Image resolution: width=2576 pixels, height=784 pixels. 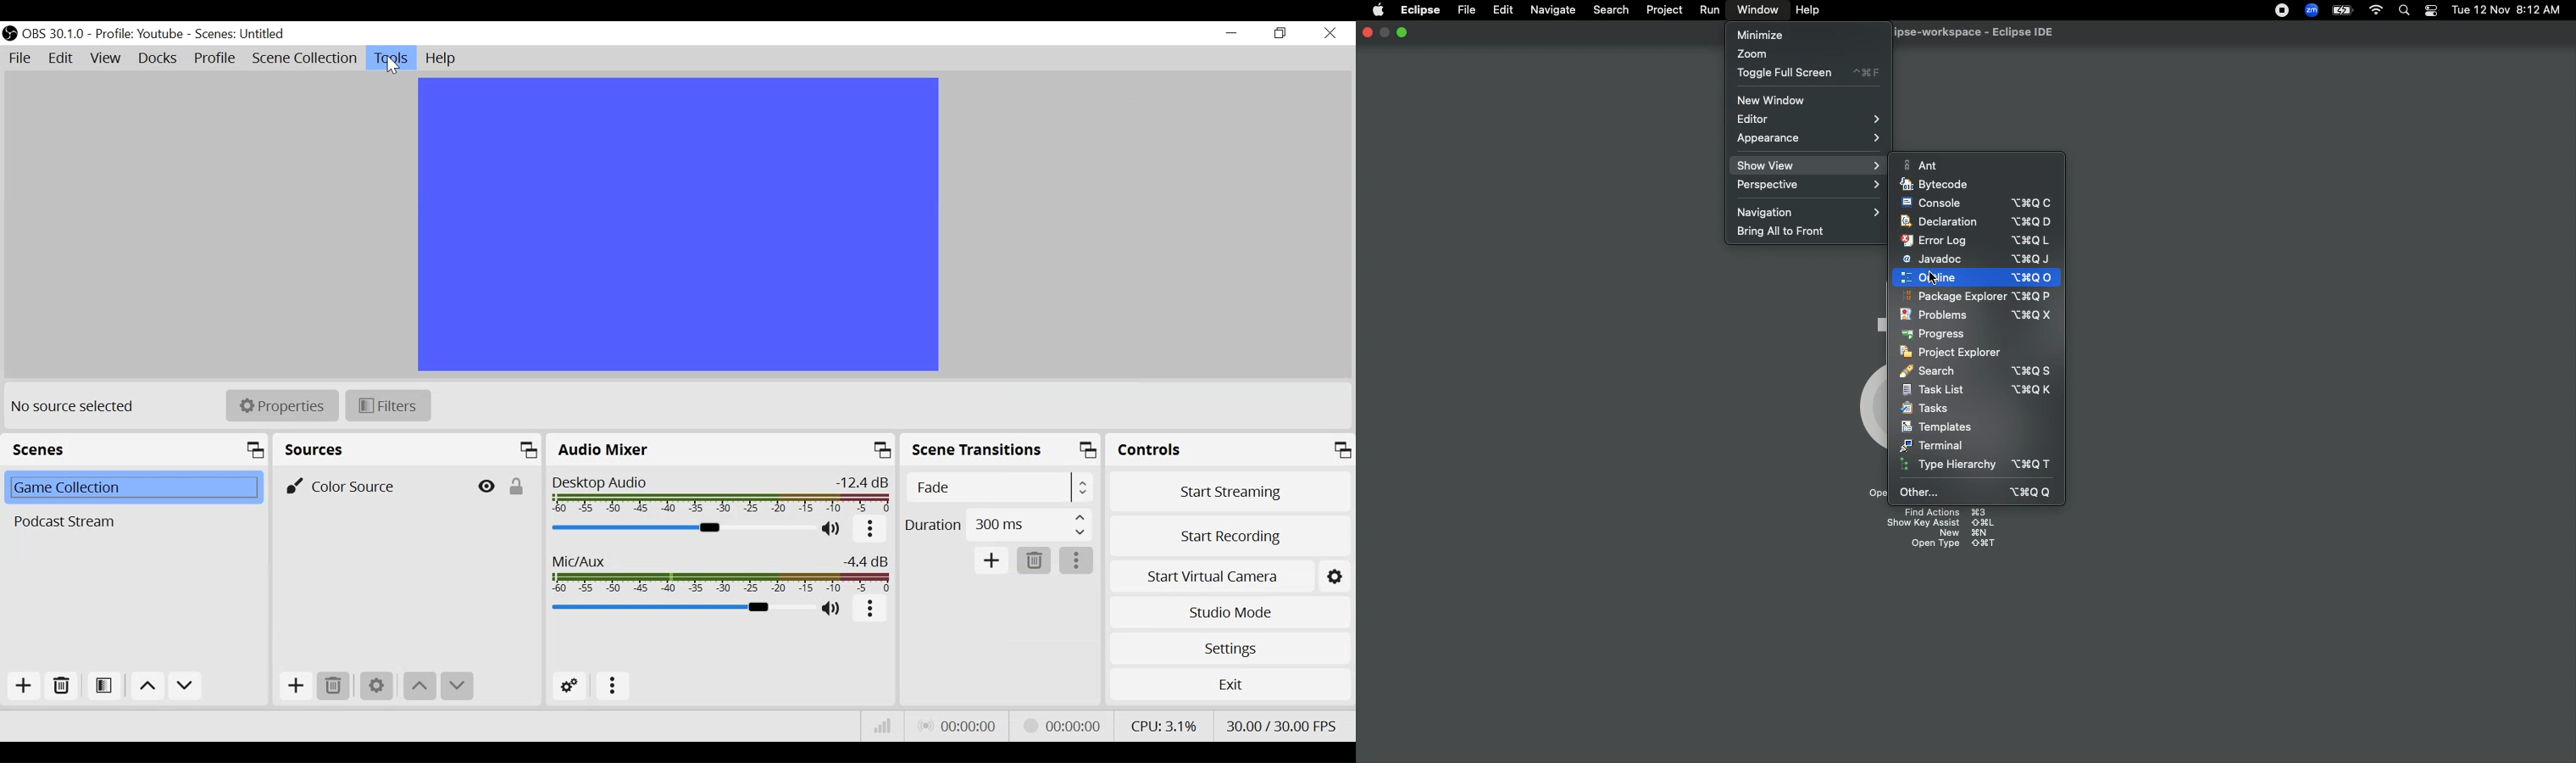 What do you see at coordinates (1931, 277) in the screenshot?
I see `cursor` at bounding box center [1931, 277].